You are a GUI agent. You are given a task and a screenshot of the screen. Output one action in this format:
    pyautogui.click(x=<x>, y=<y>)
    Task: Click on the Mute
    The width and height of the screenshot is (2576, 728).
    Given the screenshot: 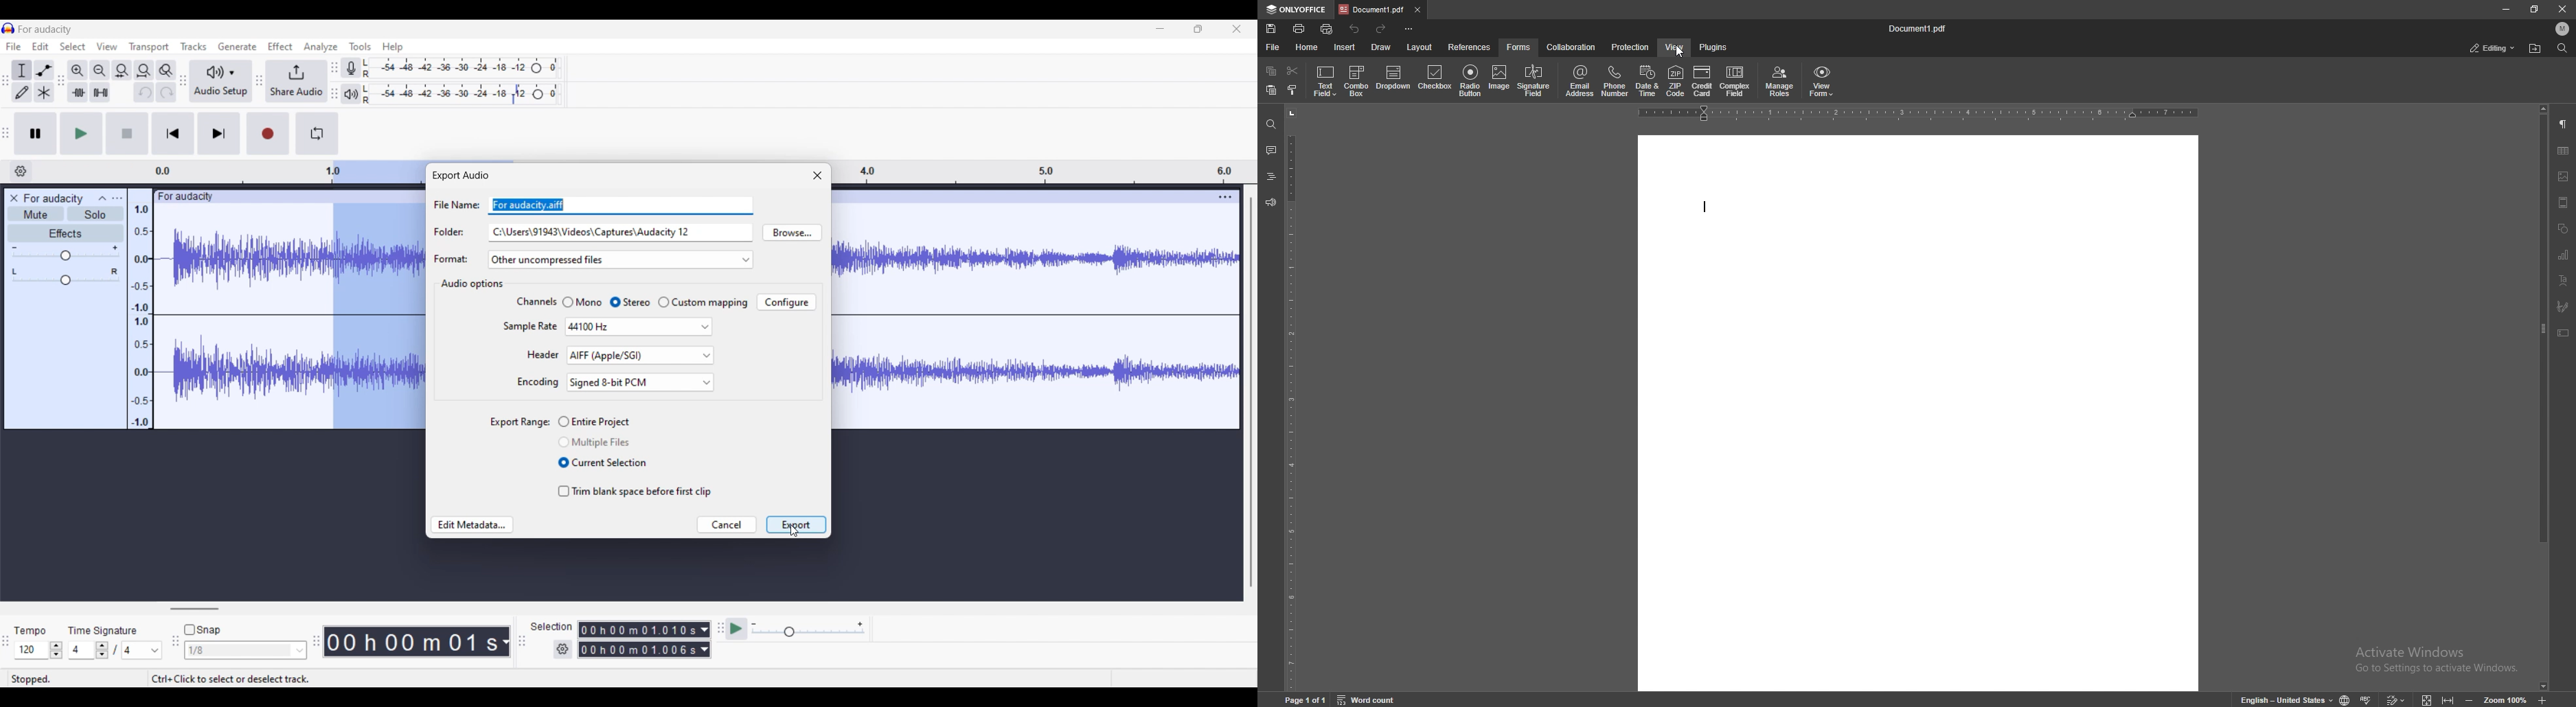 What is the action you would take?
    pyautogui.click(x=36, y=214)
    